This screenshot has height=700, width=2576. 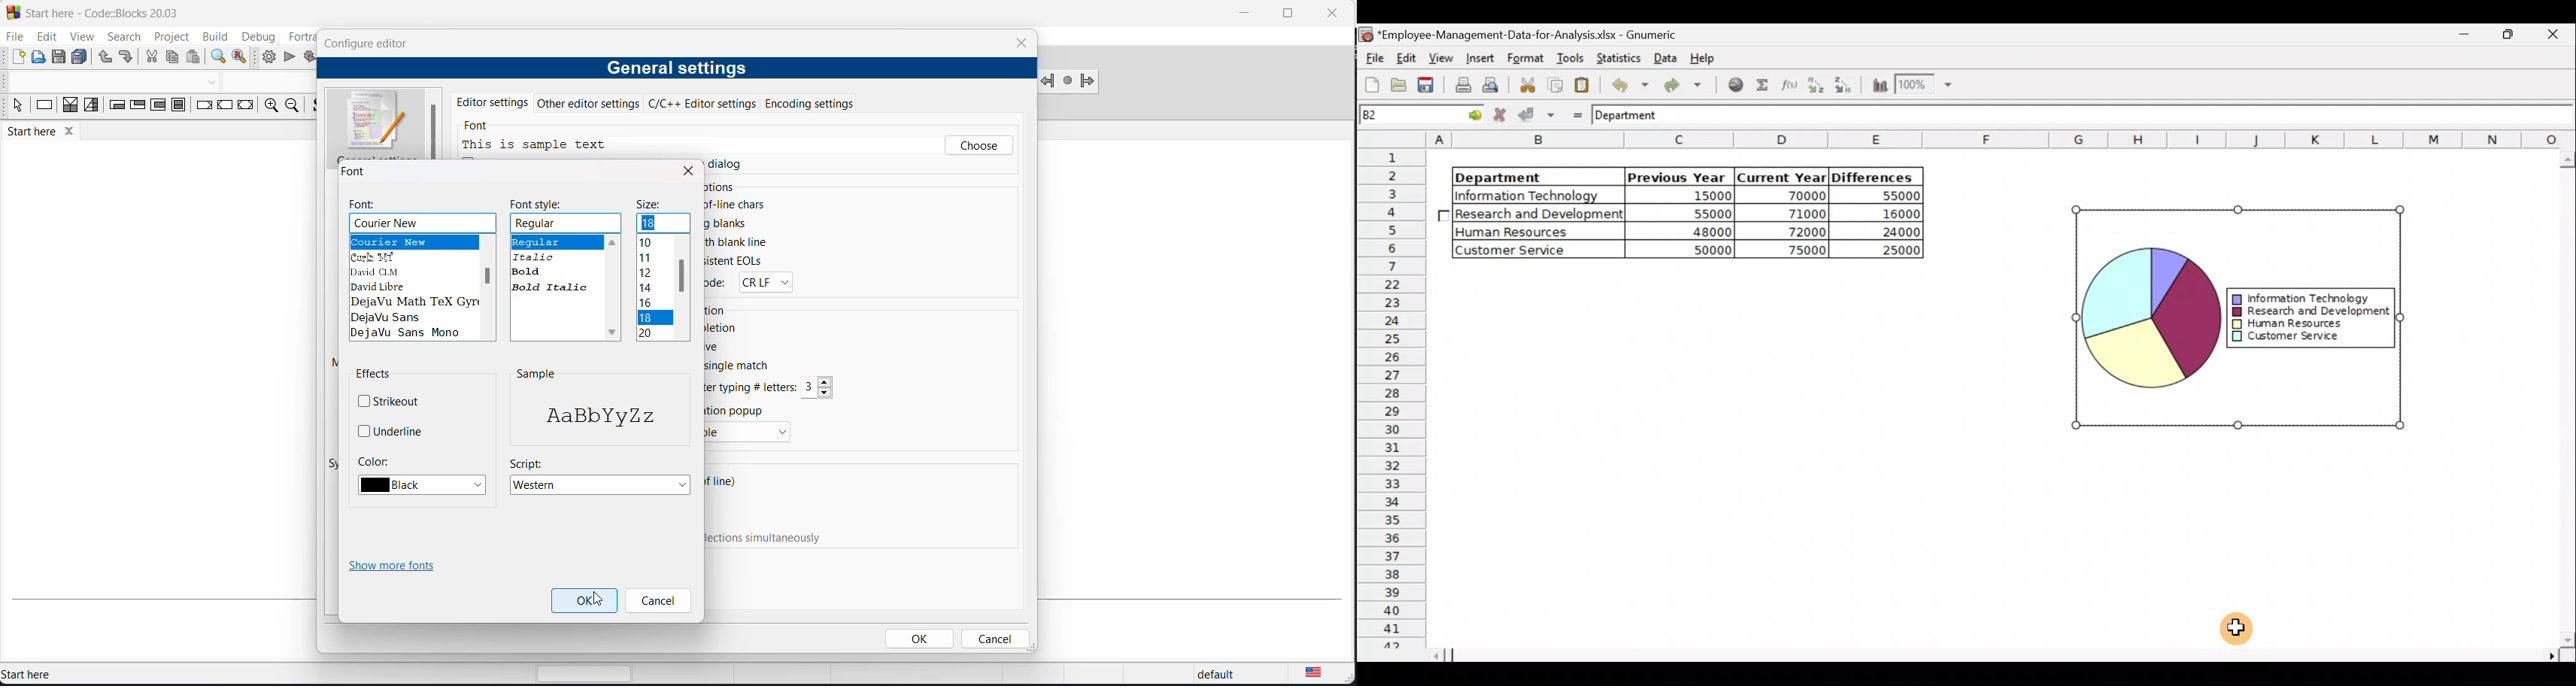 What do you see at coordinates (1536, 34) in the screenshot?
I see `Employee-Management-Data-for-Analysis.xlsx - Gnumeric` at bounding box center [1536, 34].